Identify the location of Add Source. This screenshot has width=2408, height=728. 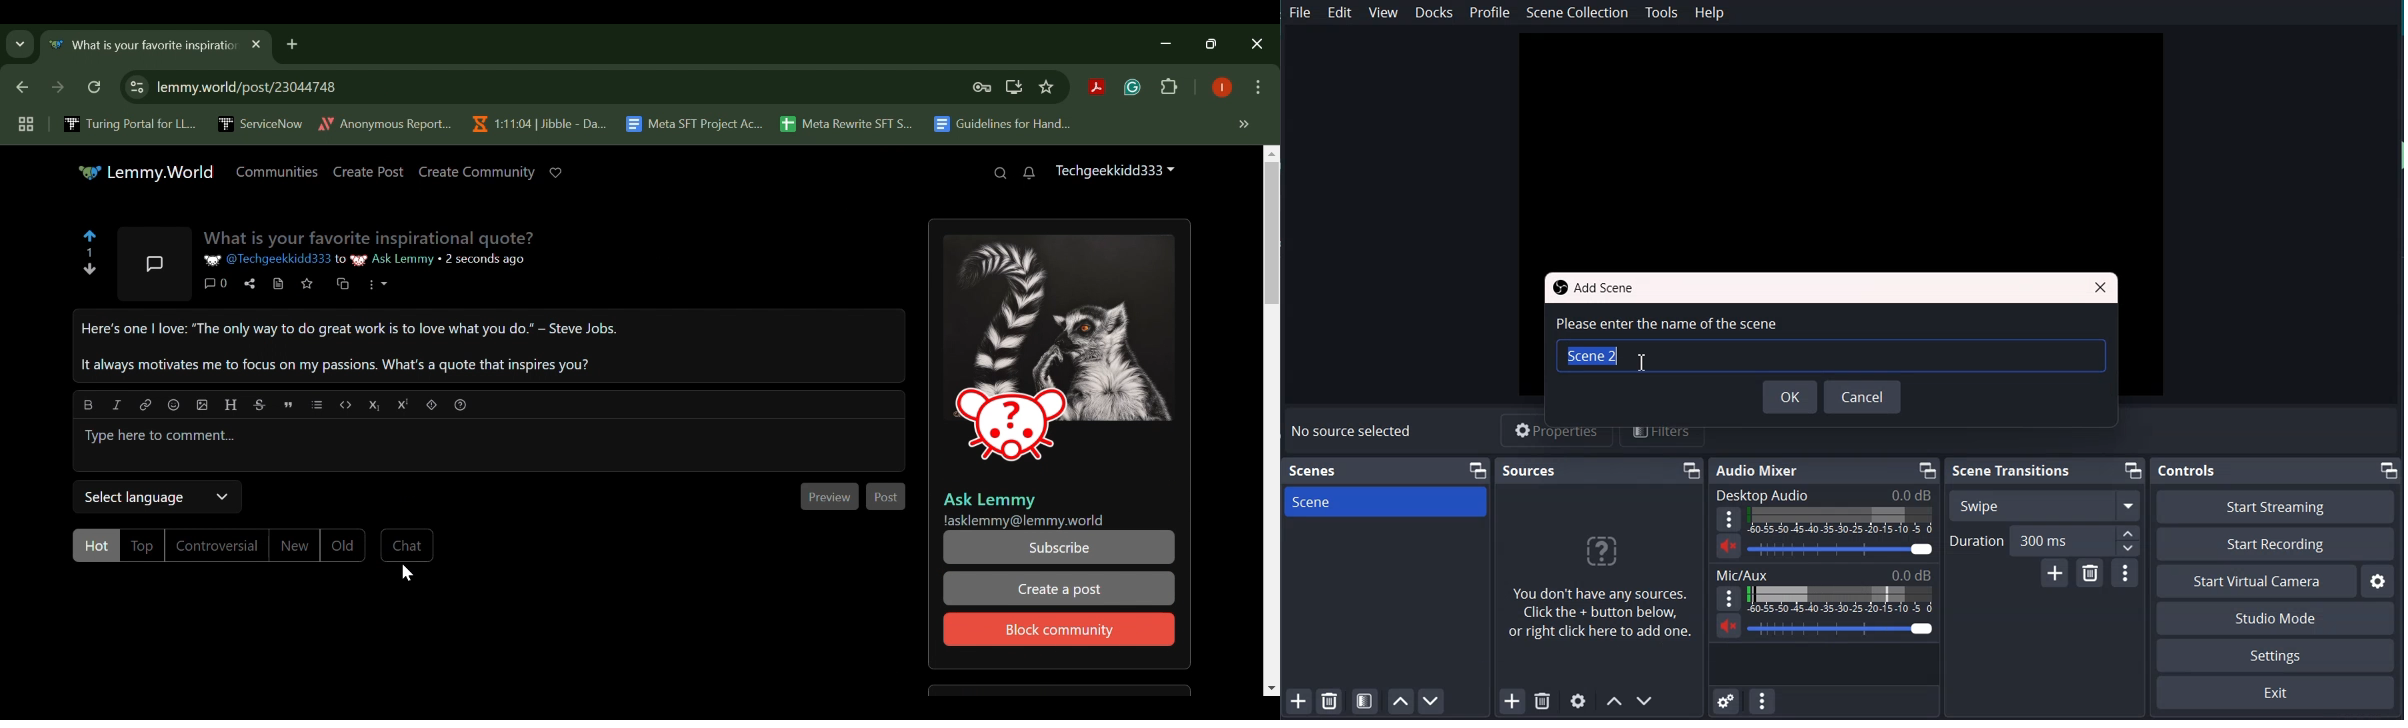
(1512, 702).